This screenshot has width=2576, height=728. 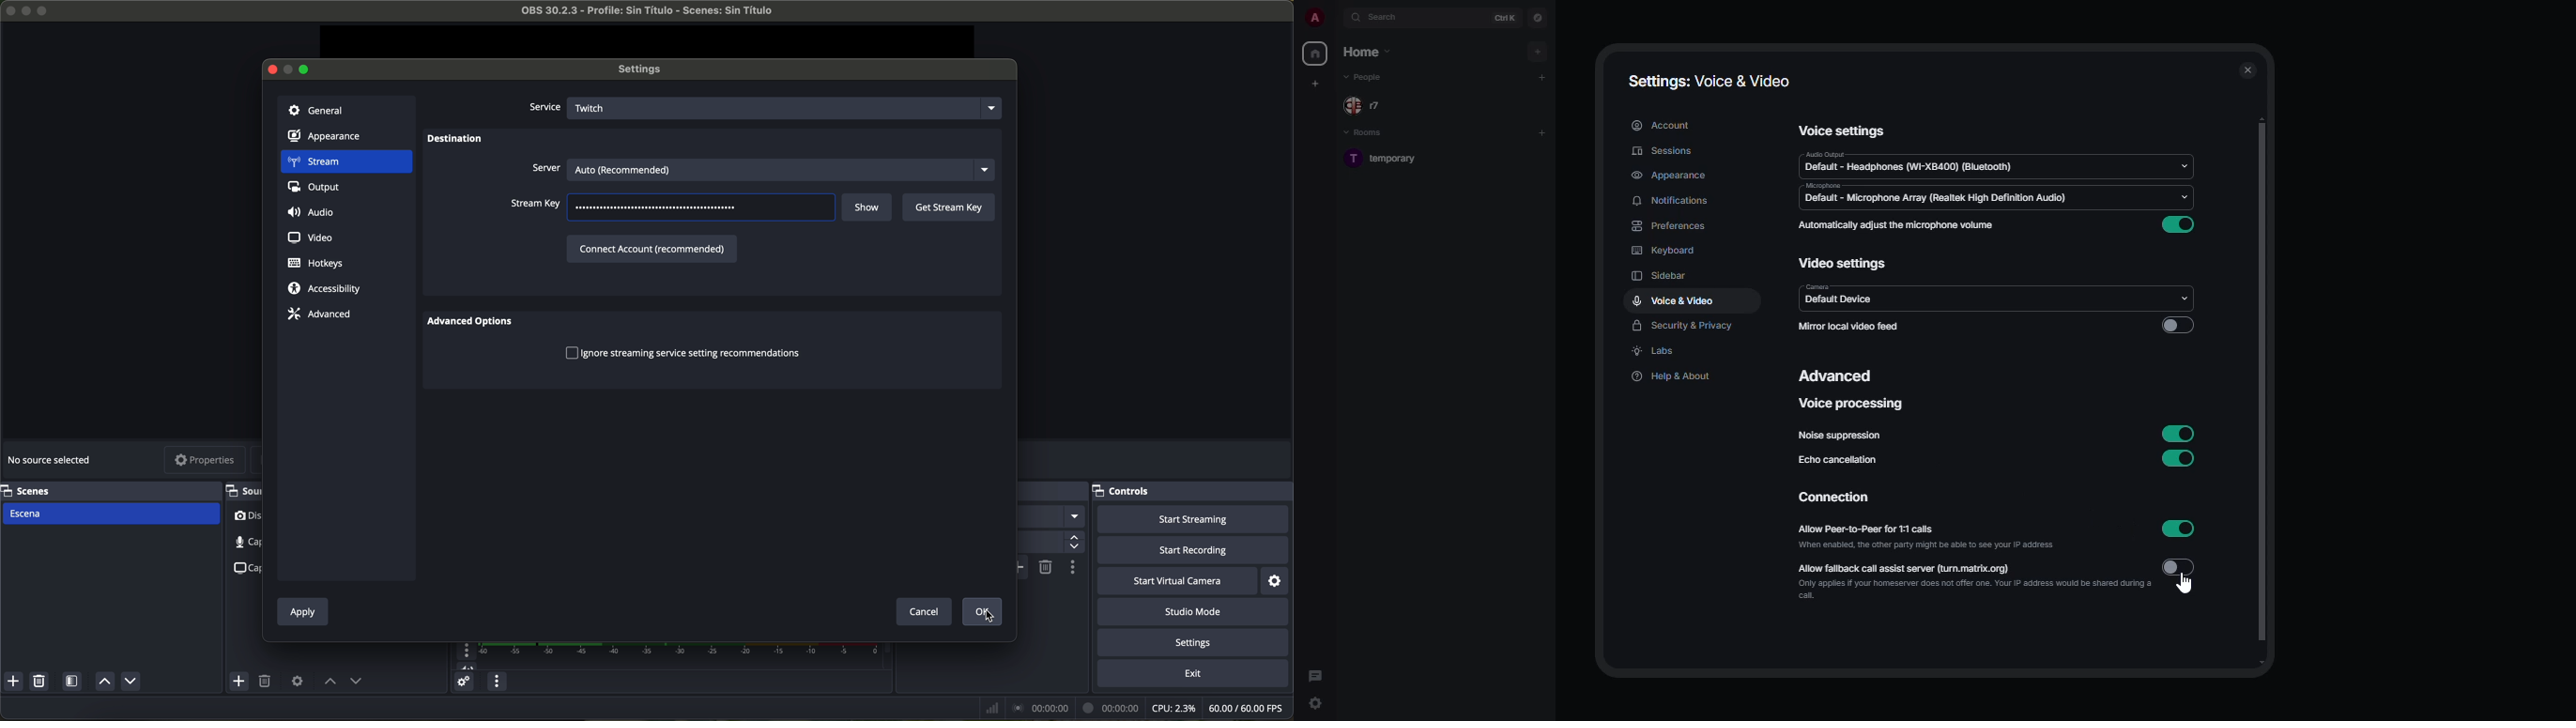 I want to click on people, so click(x=1369, y=105).